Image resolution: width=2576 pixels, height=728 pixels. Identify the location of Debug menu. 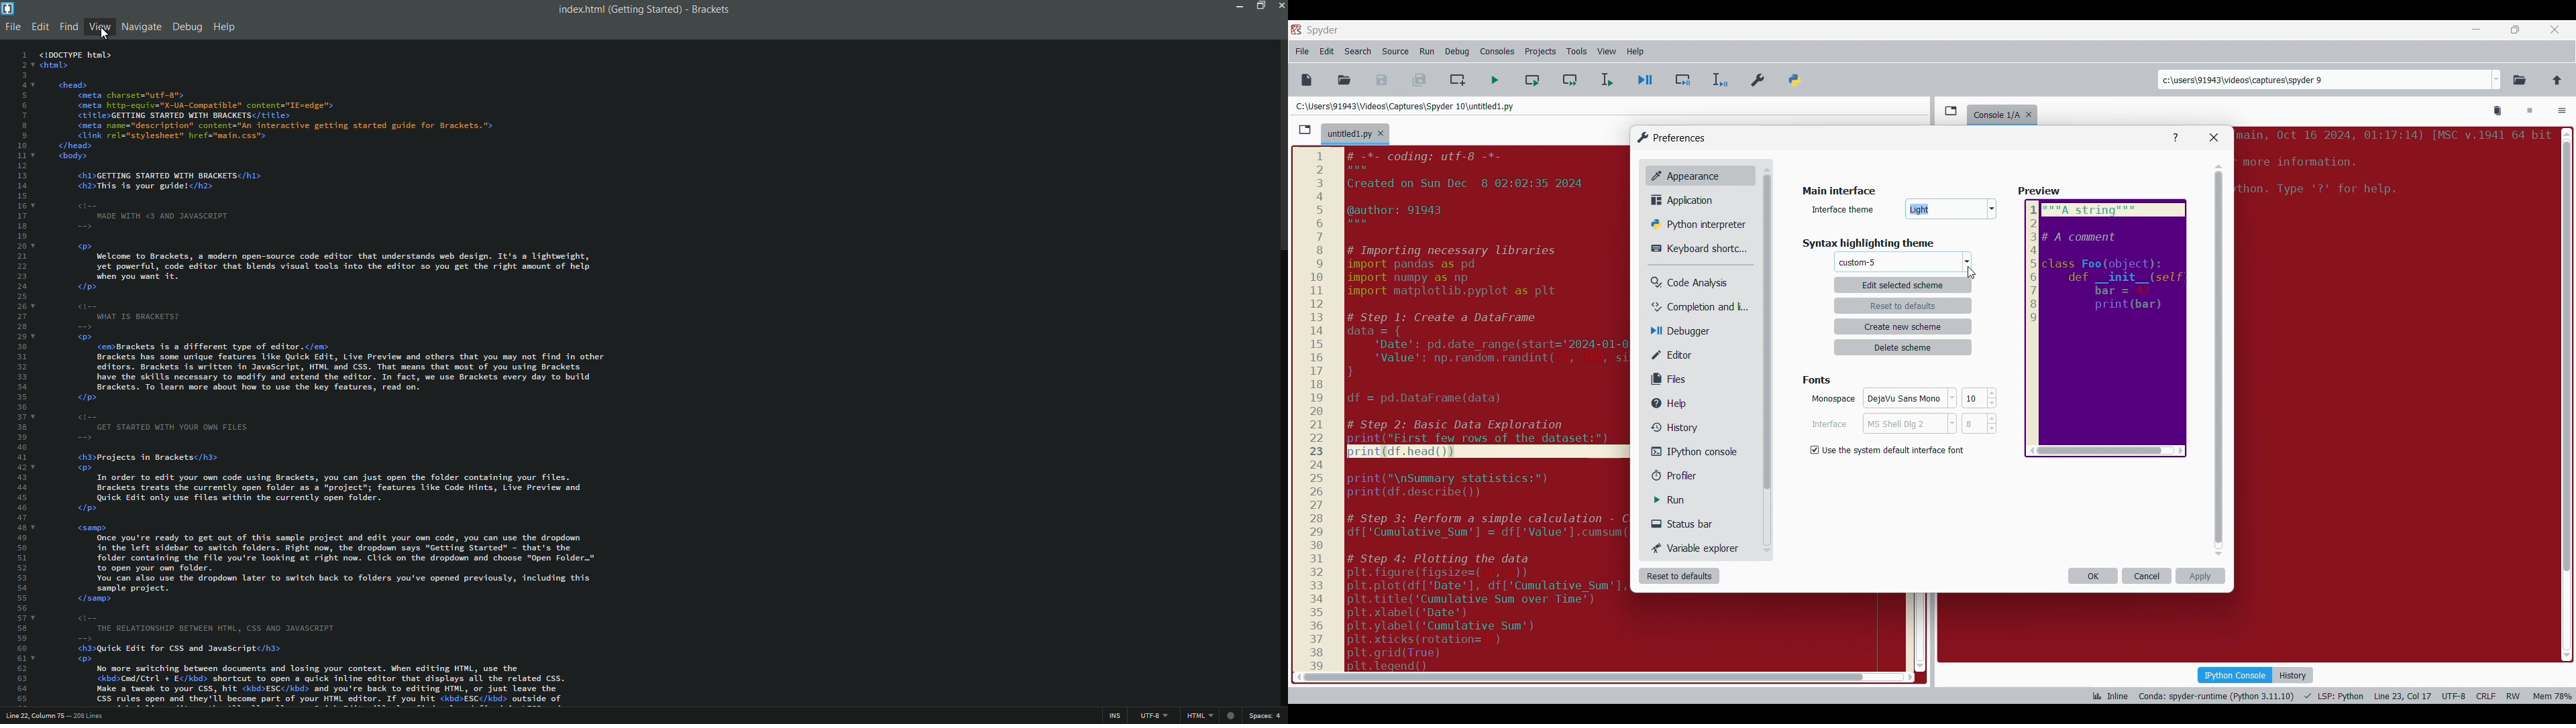
(1457, 52).